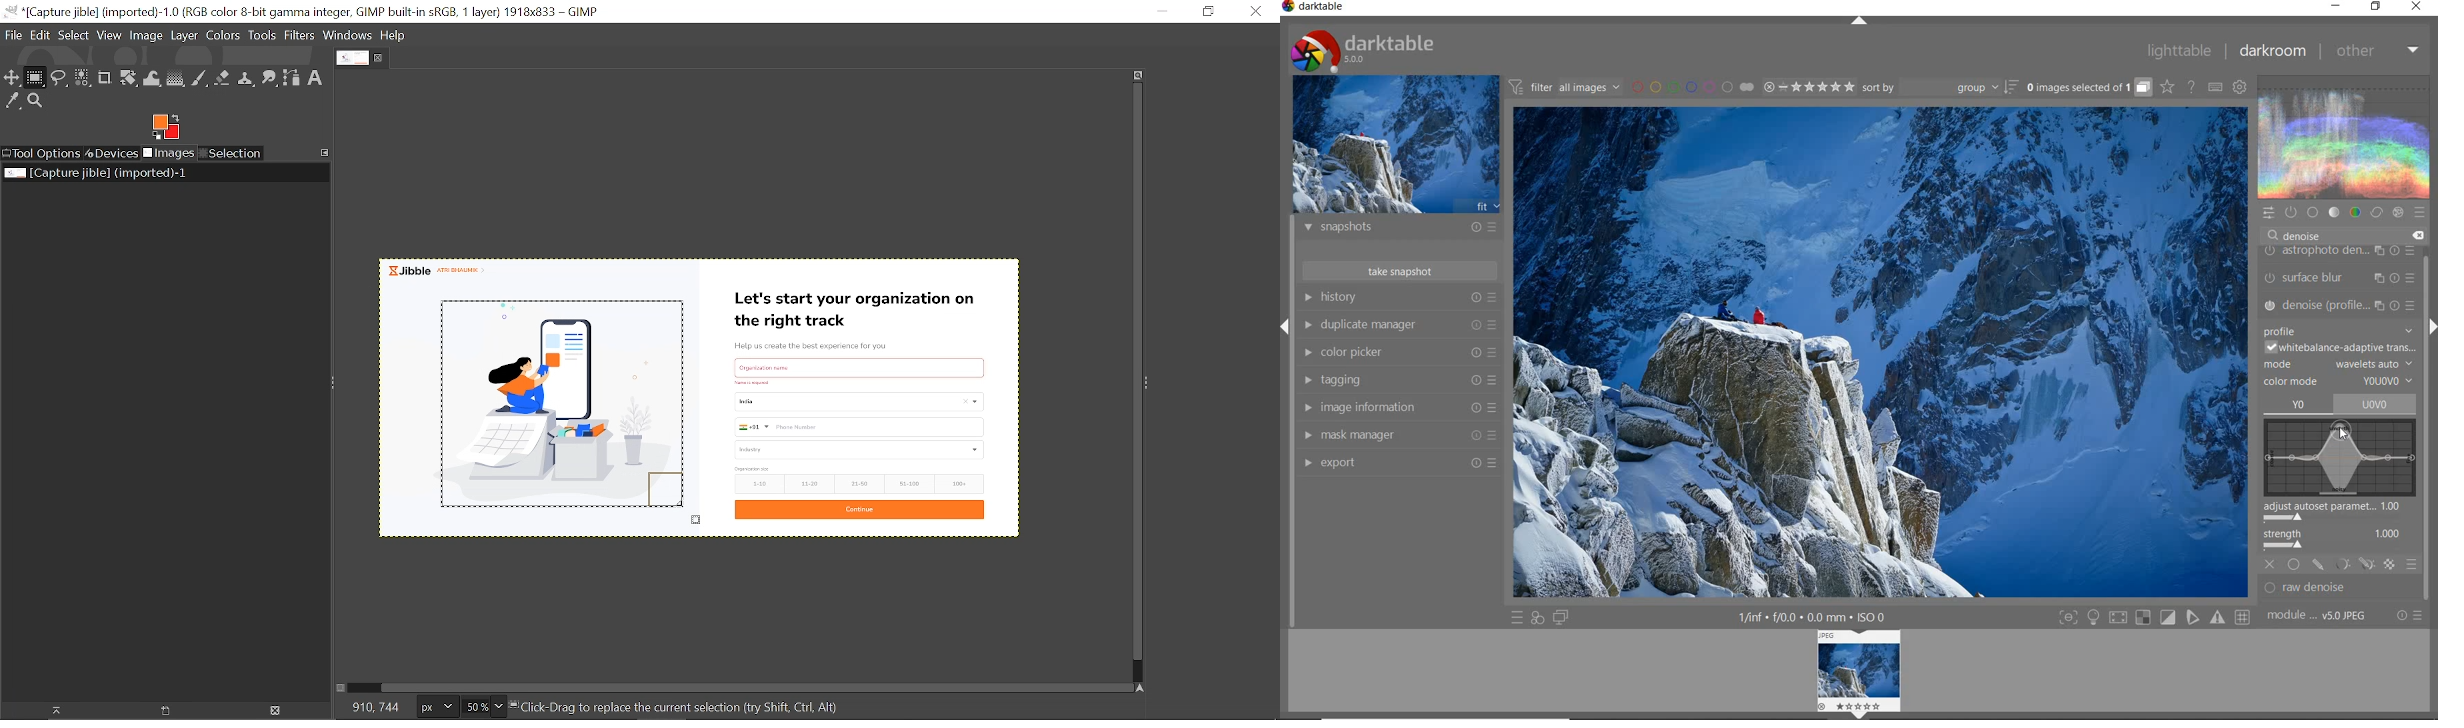  Describe the element at coordinates (1399, 408) in the screenshot. I see `image information` at that location.